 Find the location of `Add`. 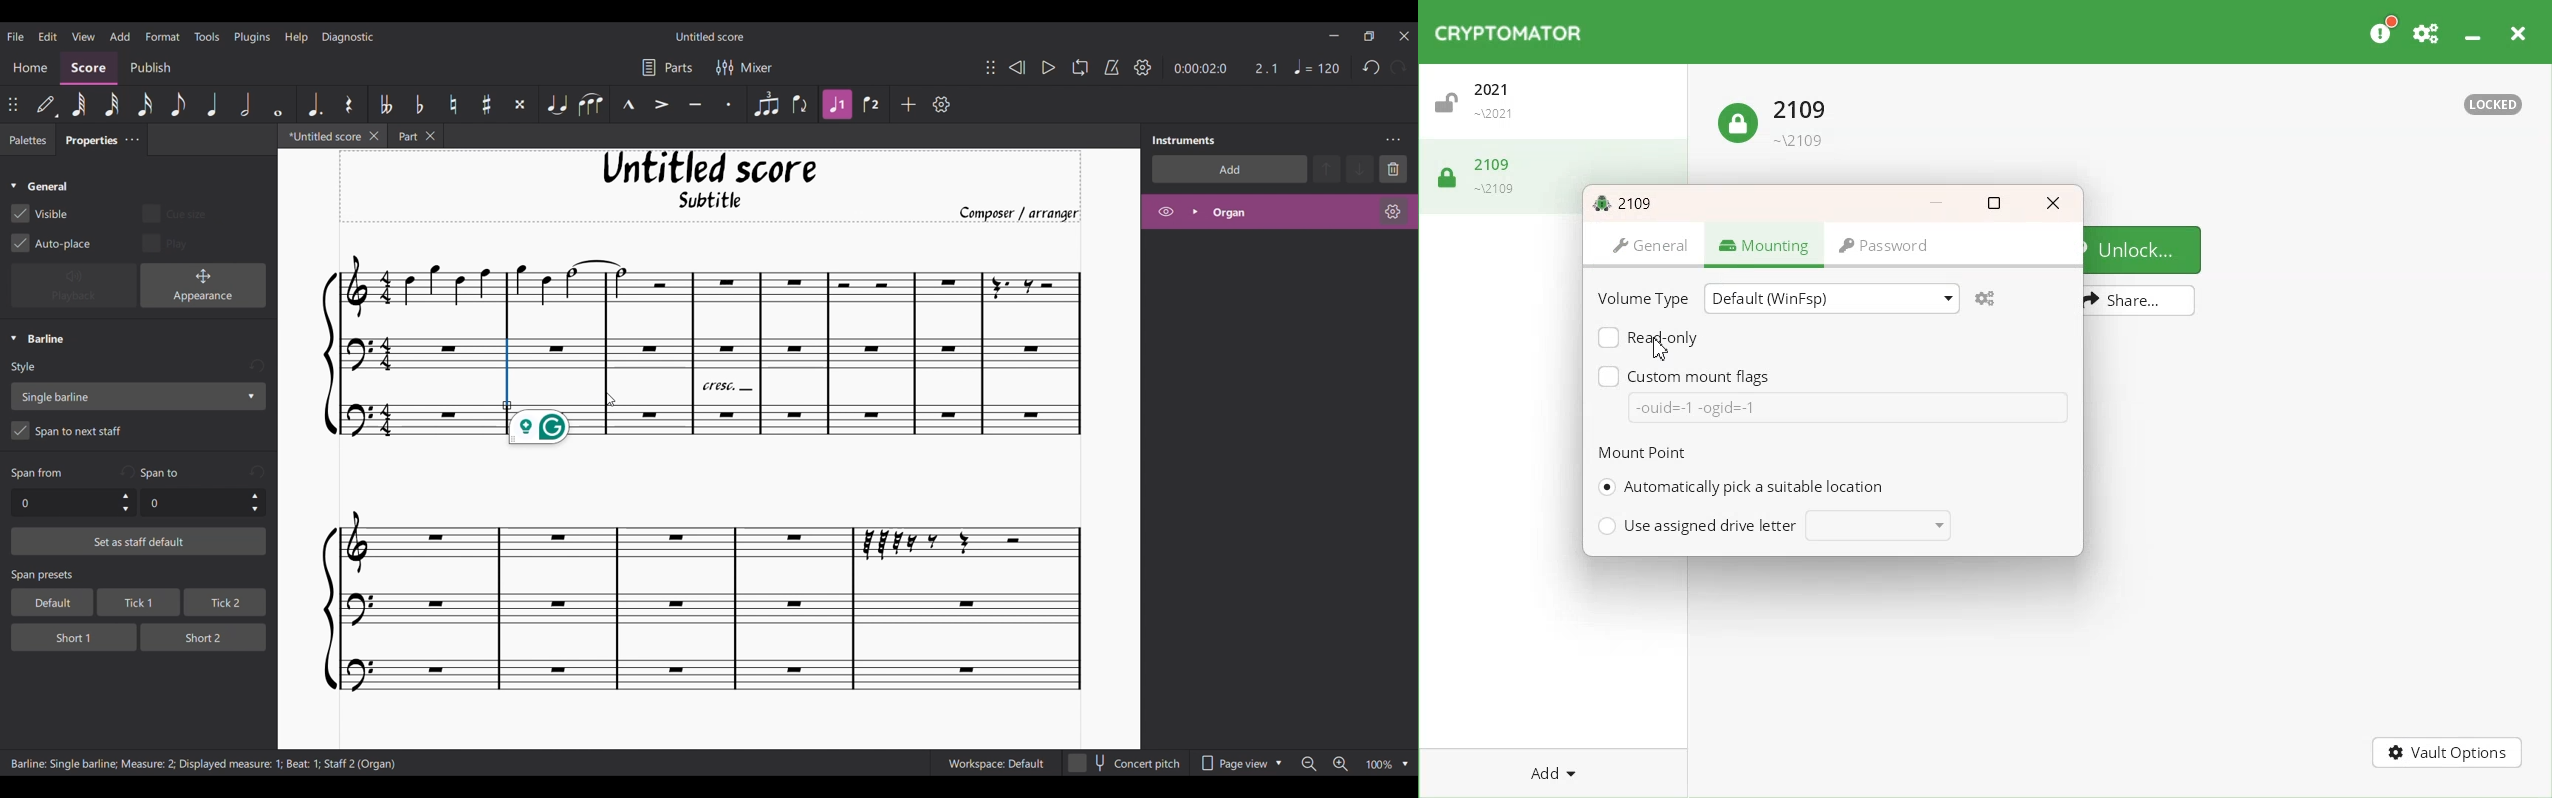

Add is located at coordinates (910, 104).